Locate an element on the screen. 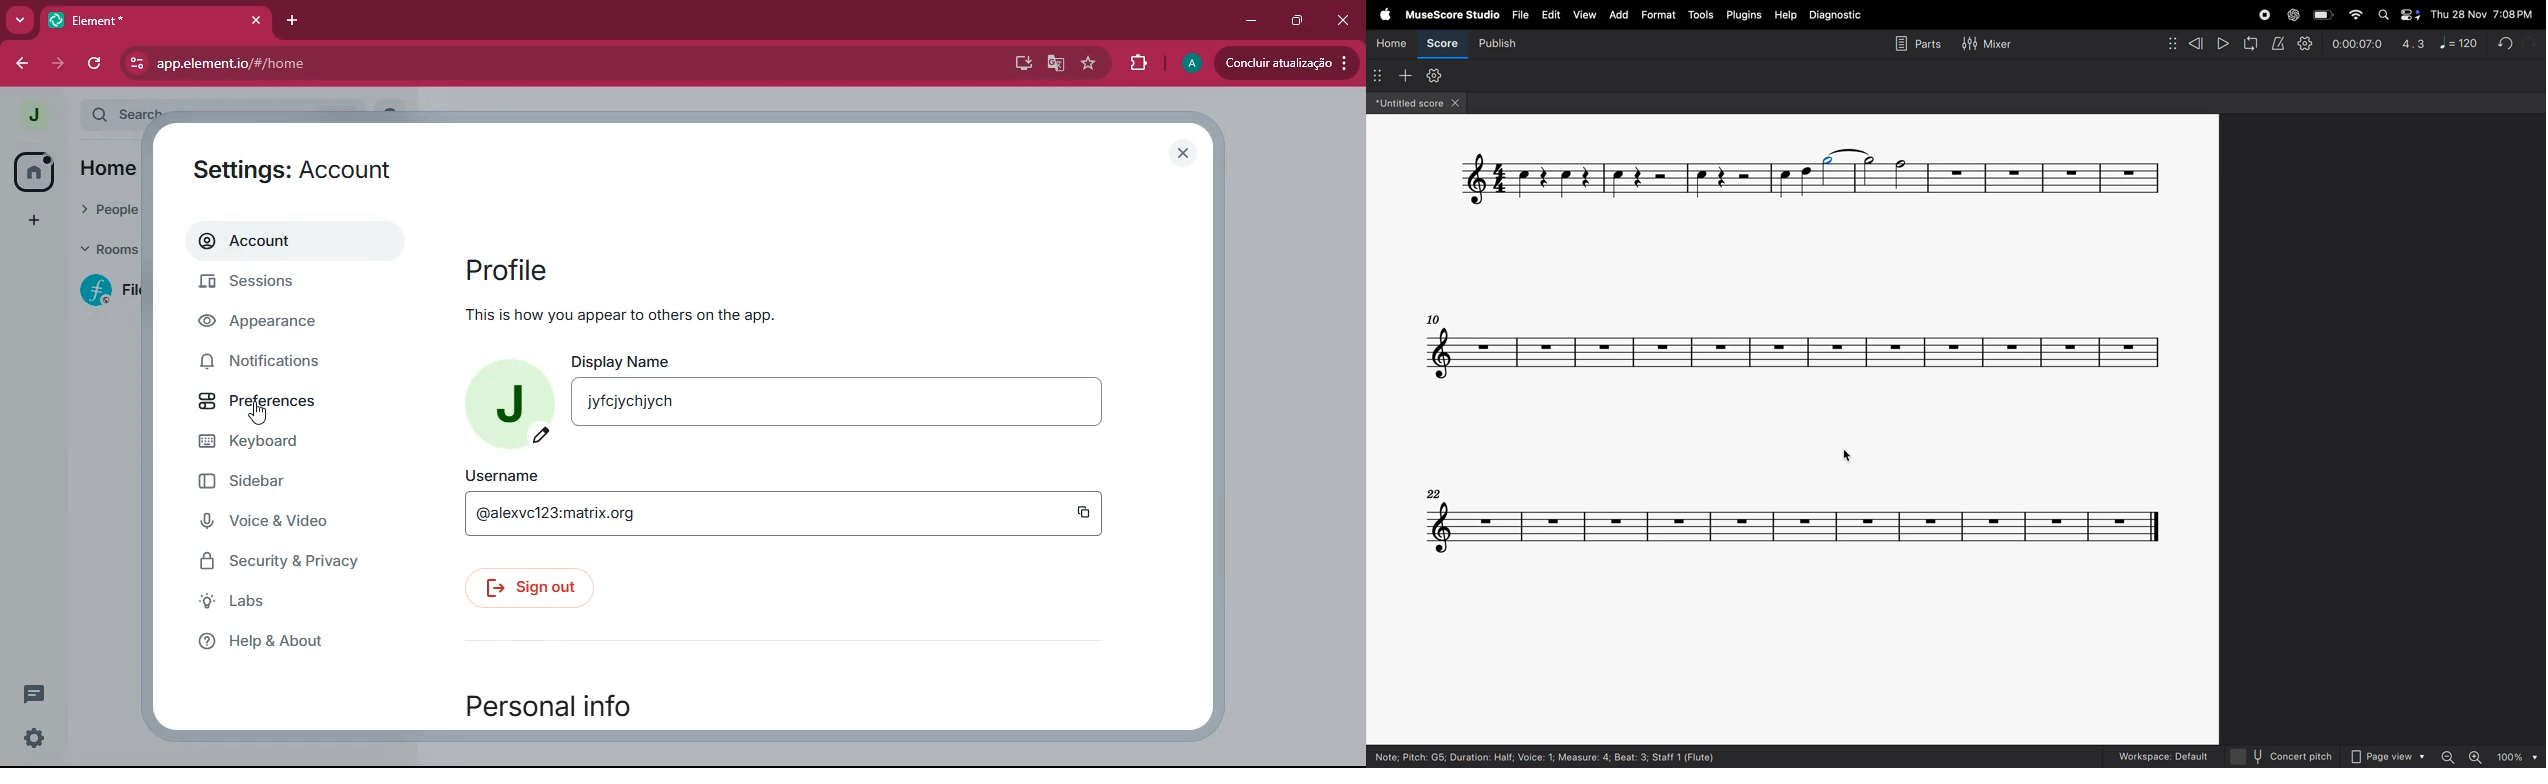 This screenshot has height=784, width=2548. home is located at coordinates (114, 171).